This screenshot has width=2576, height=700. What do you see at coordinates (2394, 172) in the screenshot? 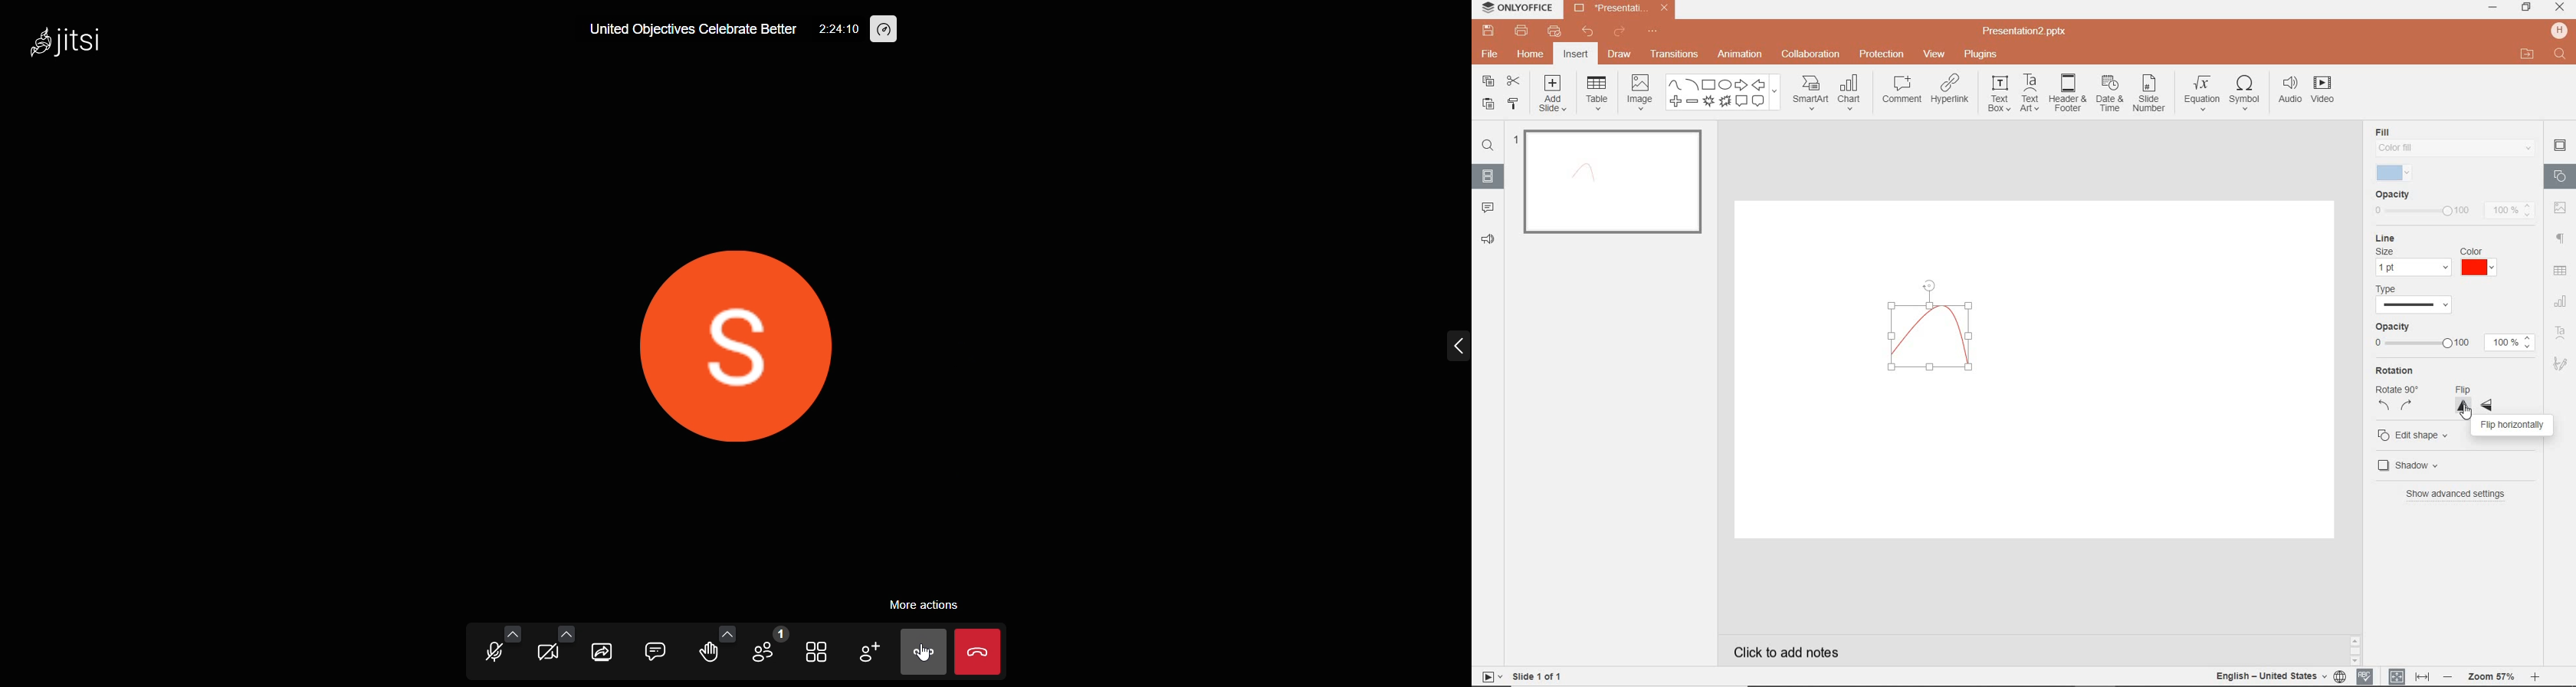
I see `selected fill color` at bounding box center [2394, 172].